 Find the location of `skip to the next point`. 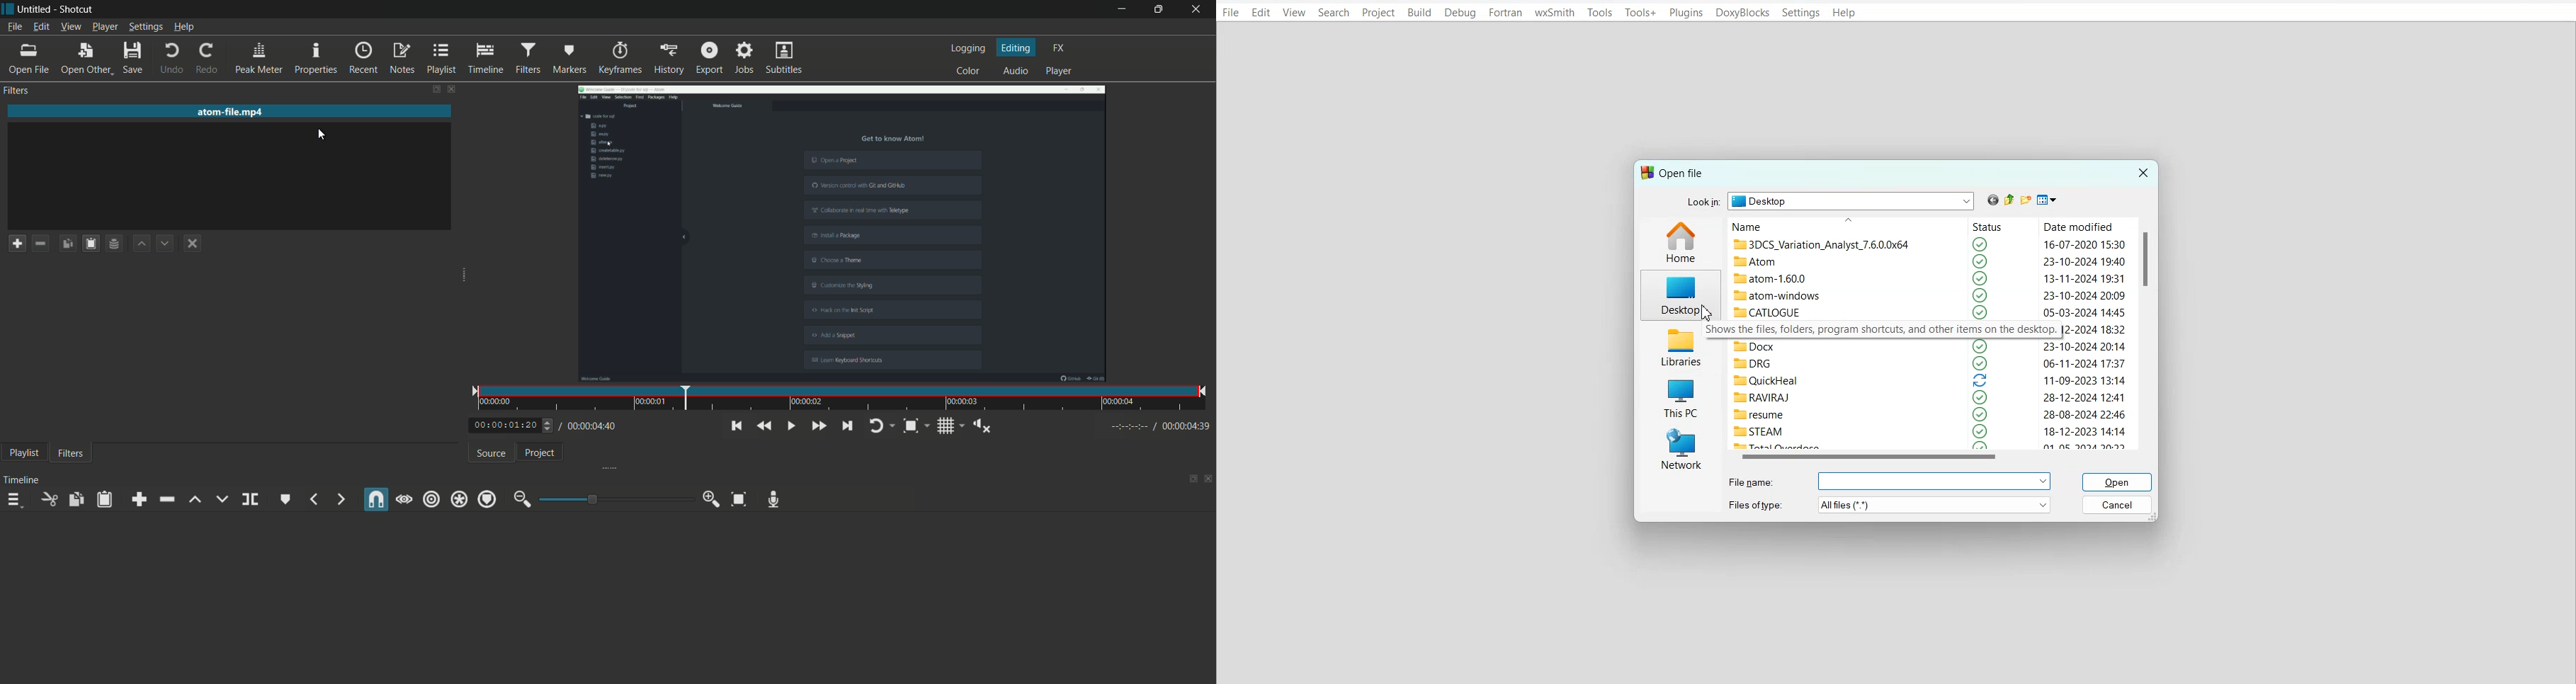

skip to the next point is located at coordinates (848, 426).